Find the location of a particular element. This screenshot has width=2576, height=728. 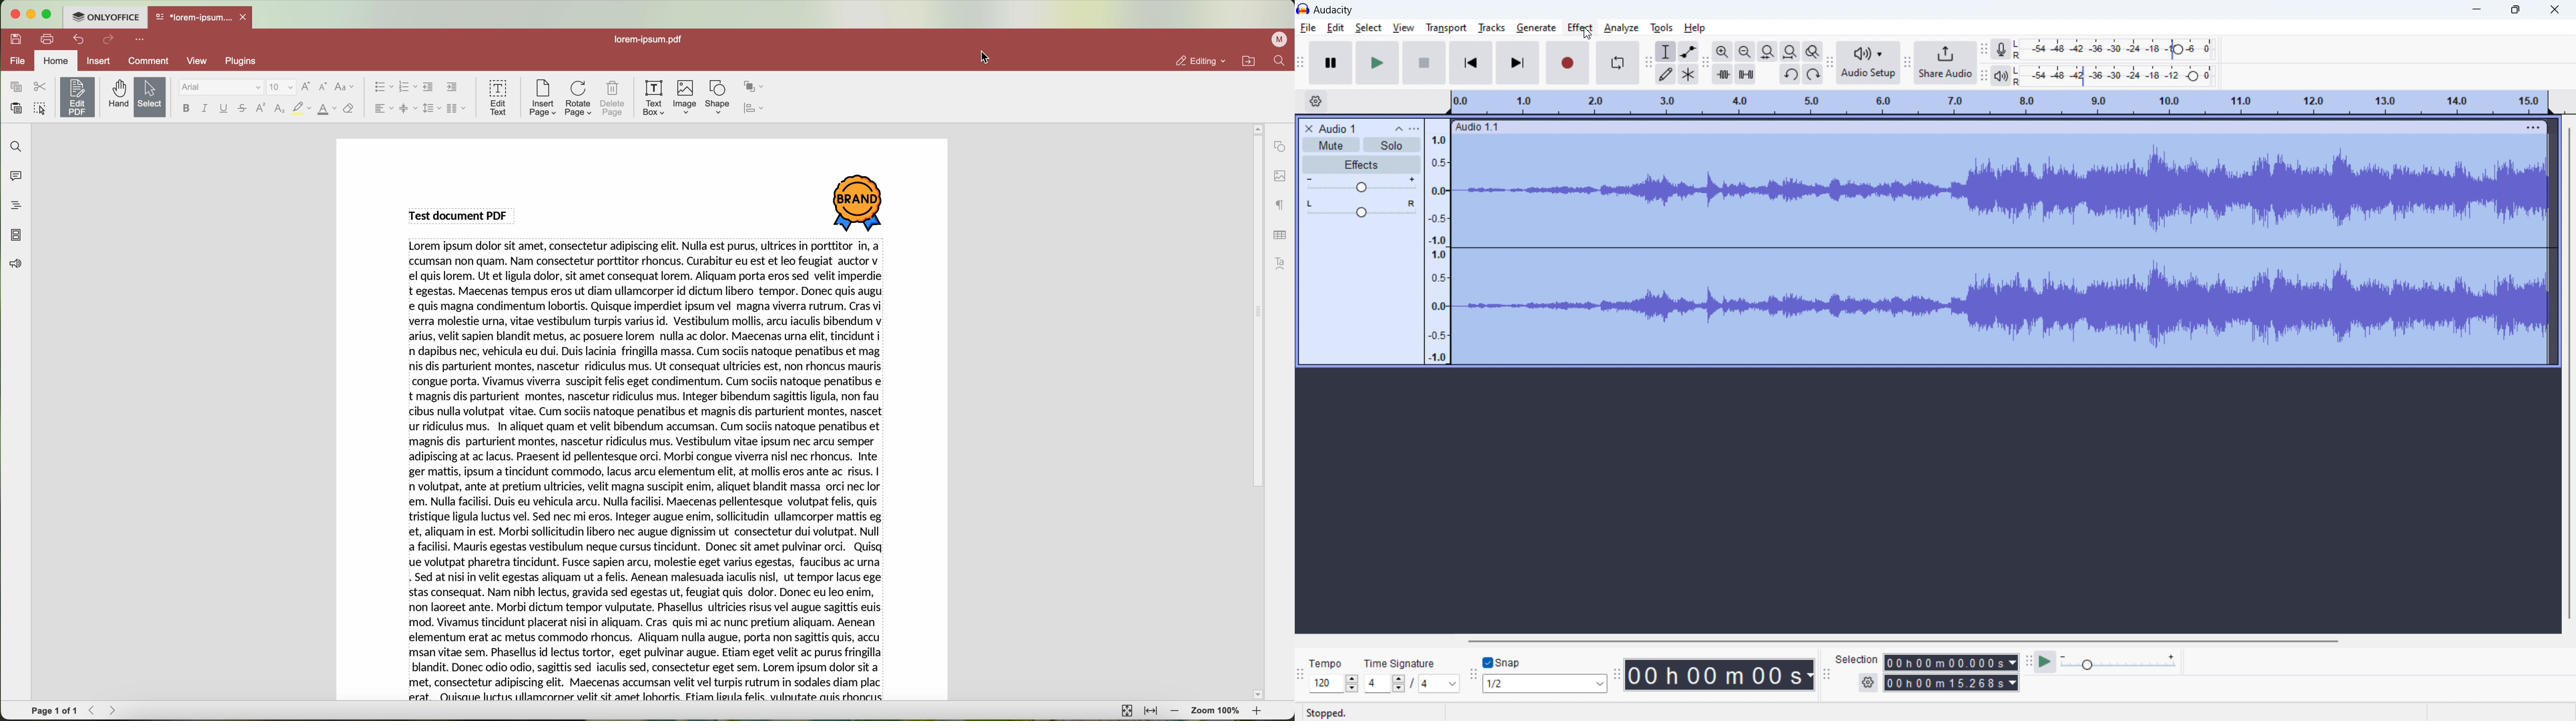

text art settings is located at coordinates (1283, 263).